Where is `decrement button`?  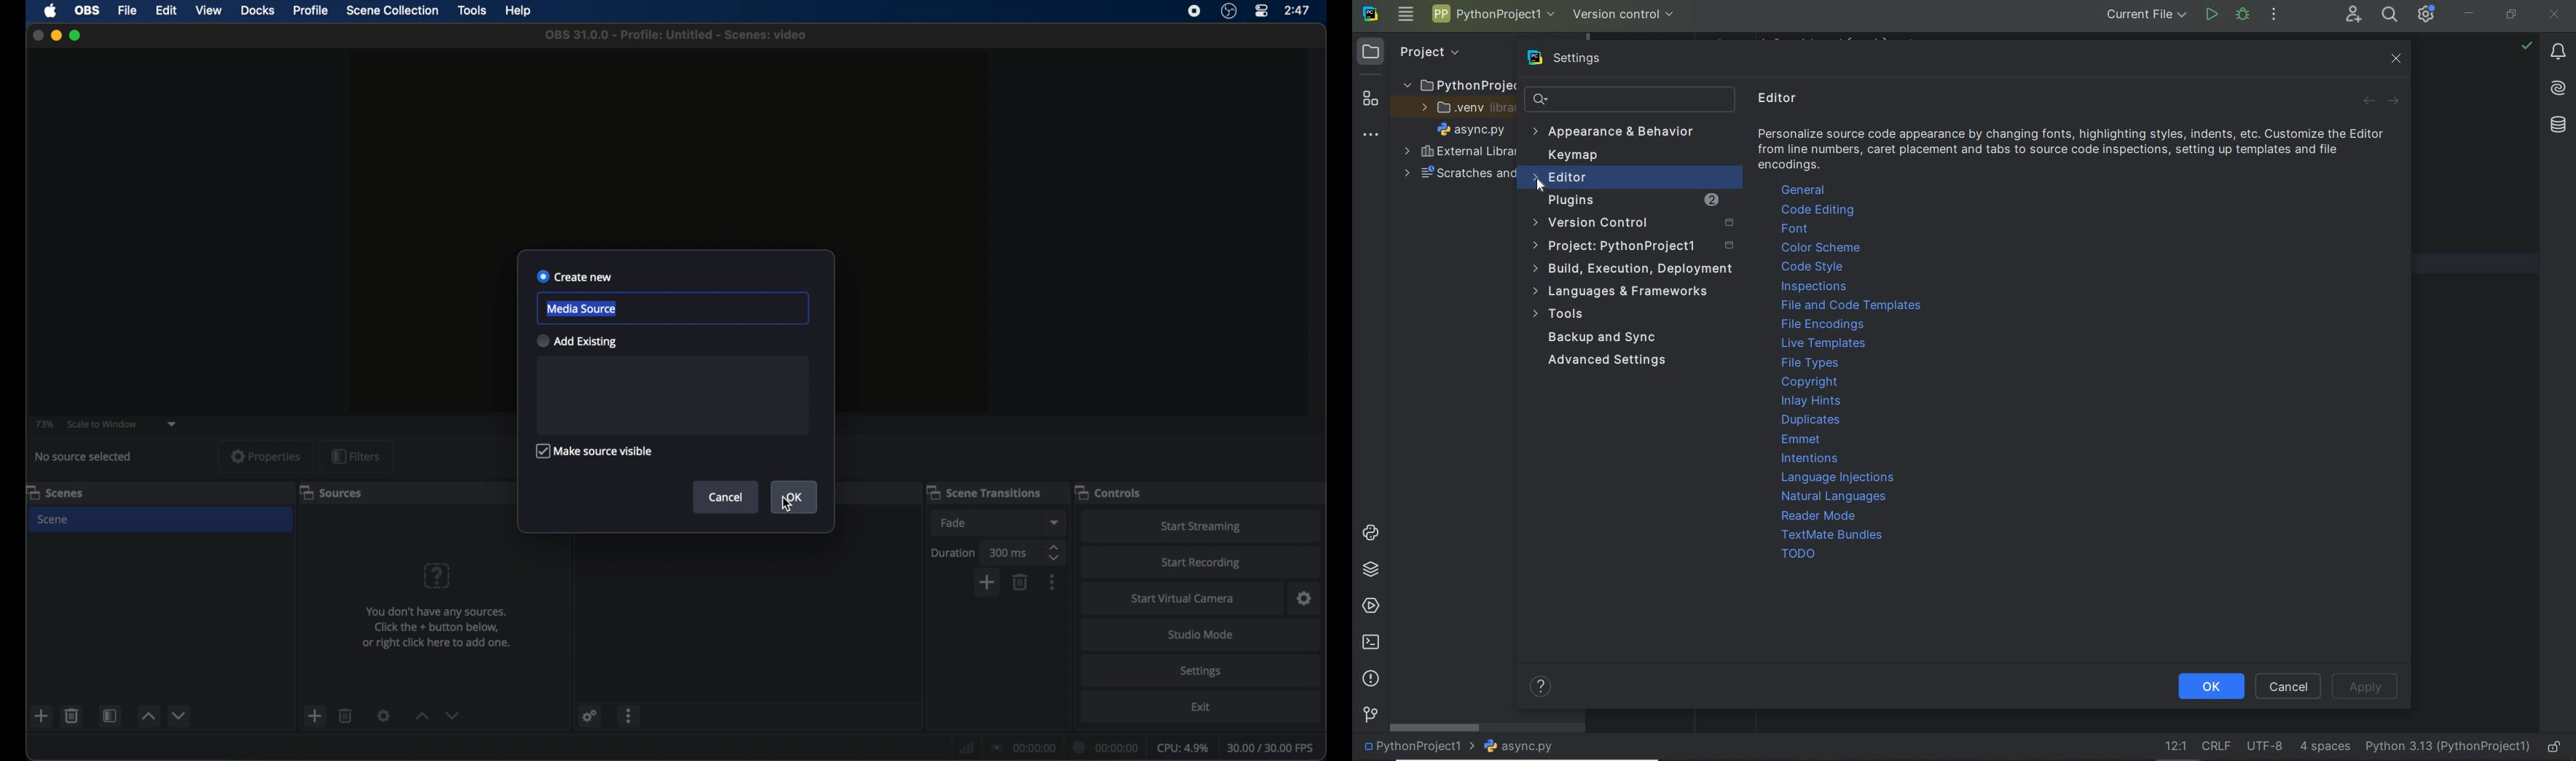 decrement button is located at coordinates (180, 714).